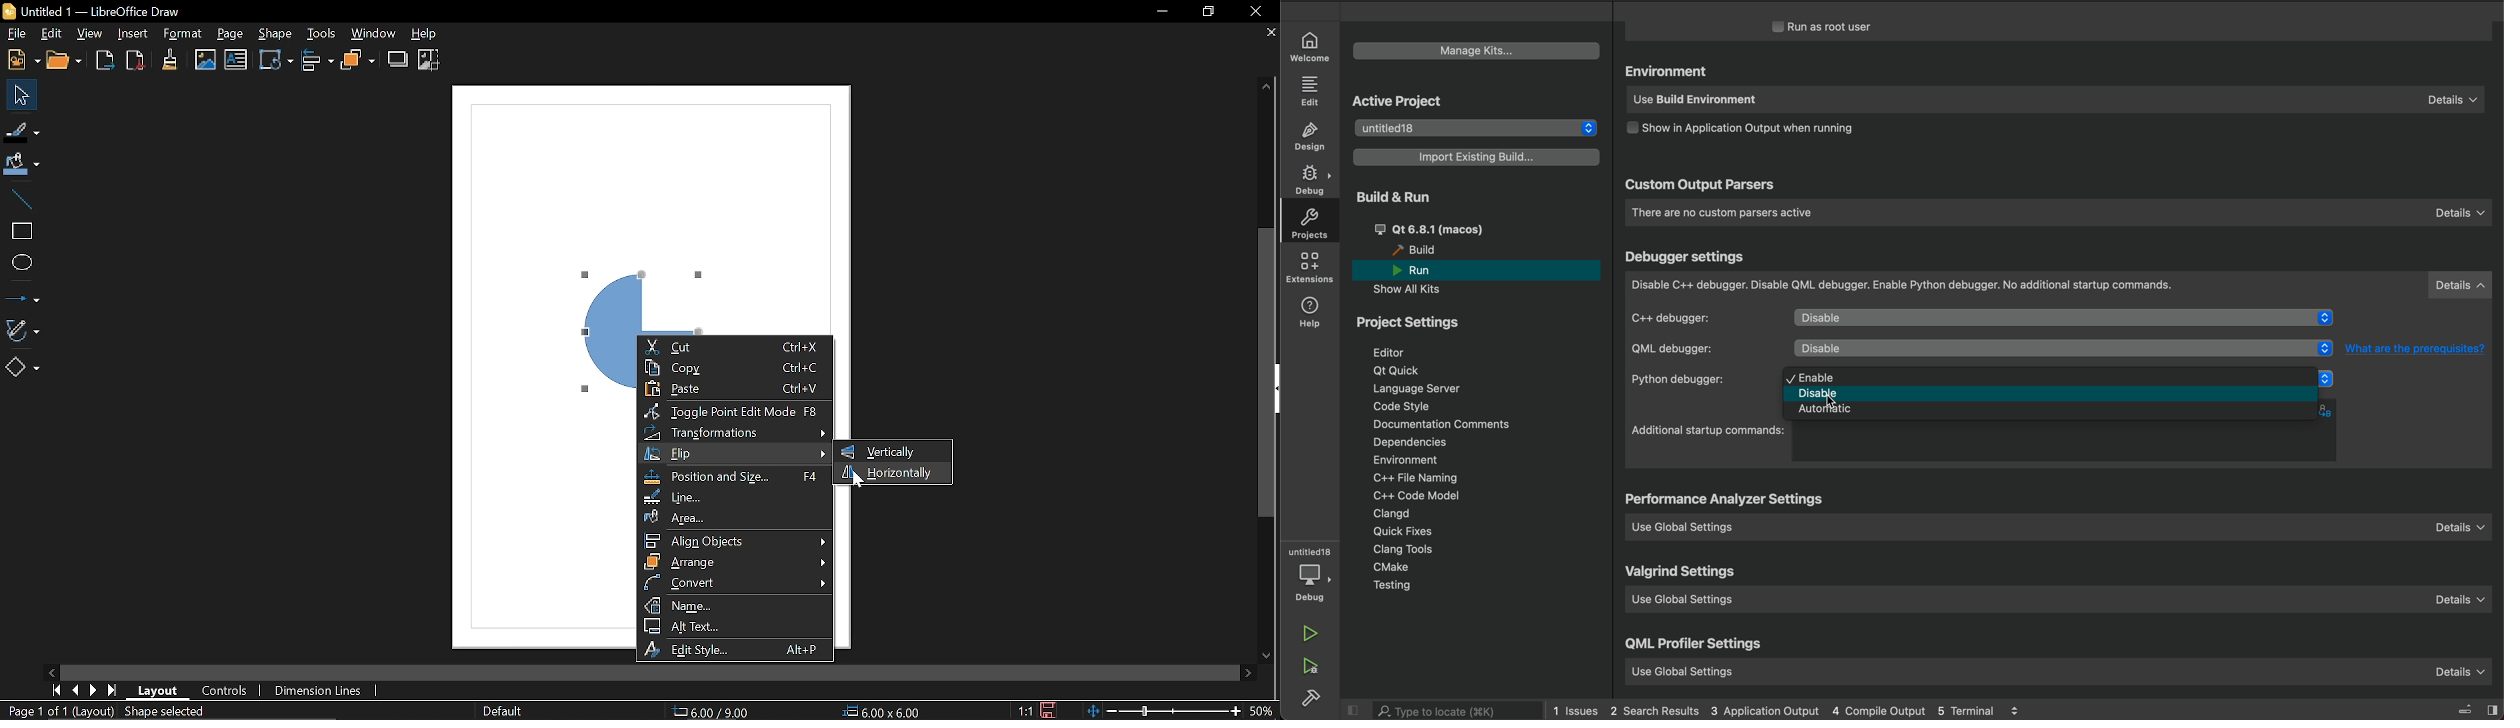 This screenshot has height=728, width=2520. What do you see at coordinates (2057, 213) in the screenshot?
I see `custom parsers` at bounding box center [2057, 213].